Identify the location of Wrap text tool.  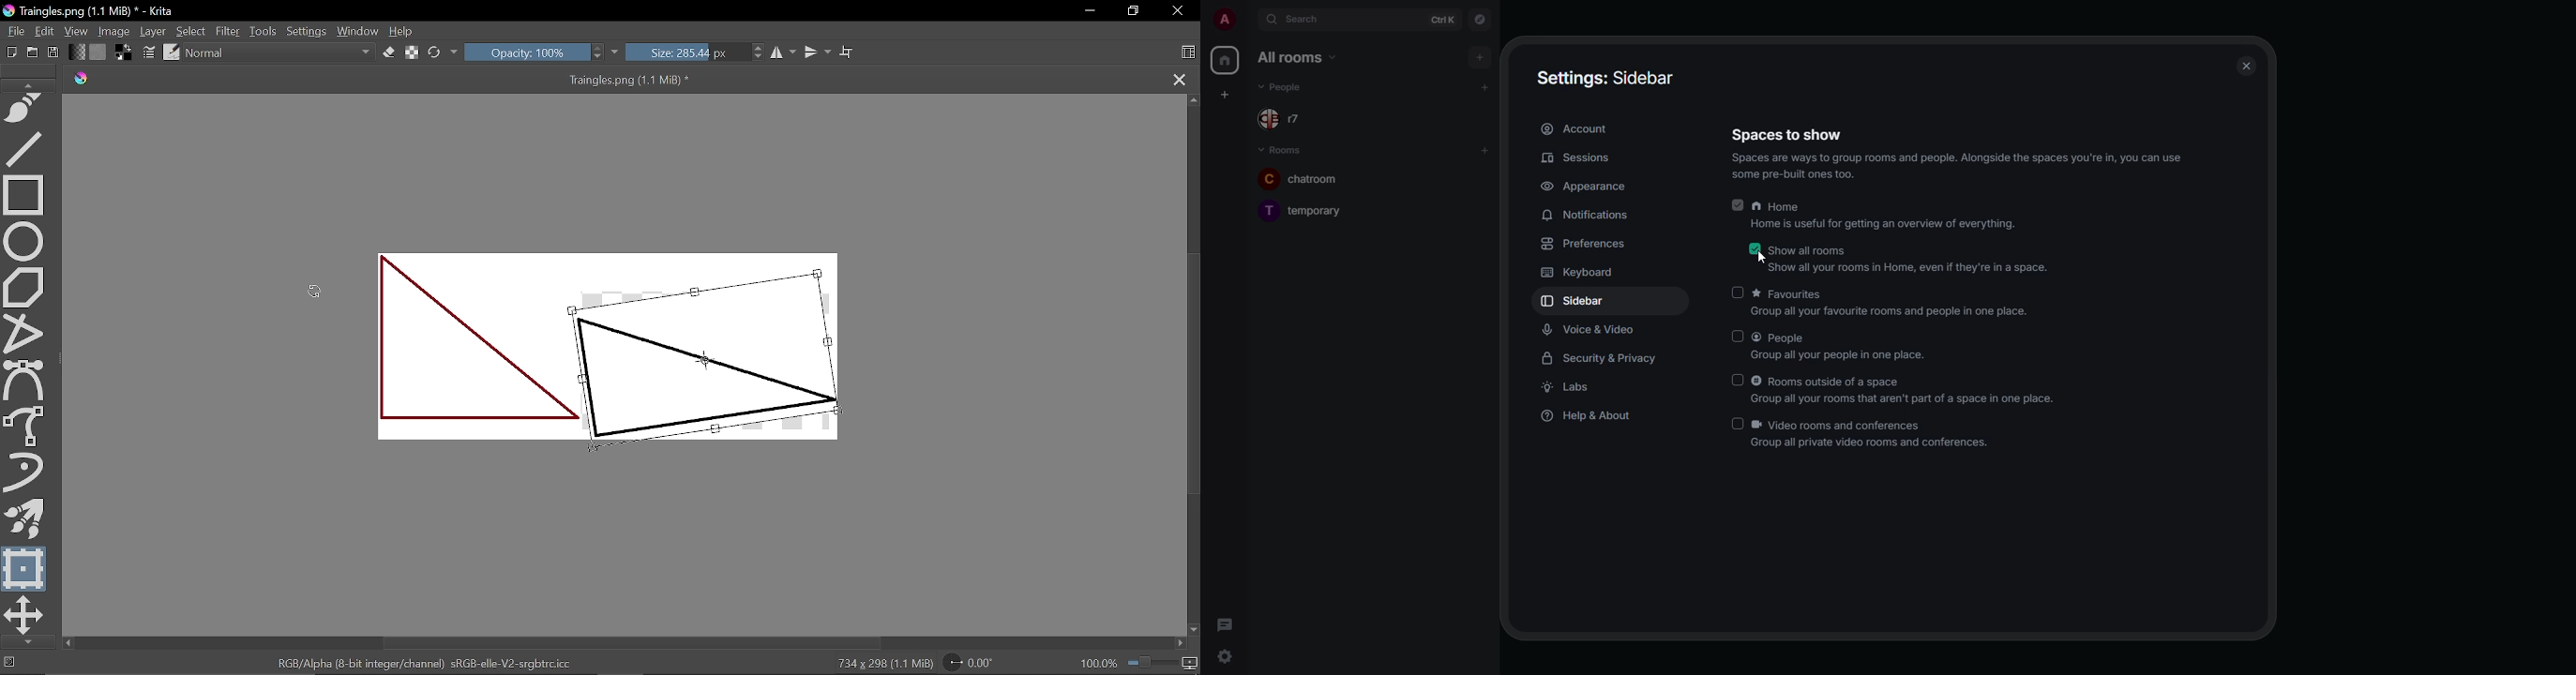
(848, 52).